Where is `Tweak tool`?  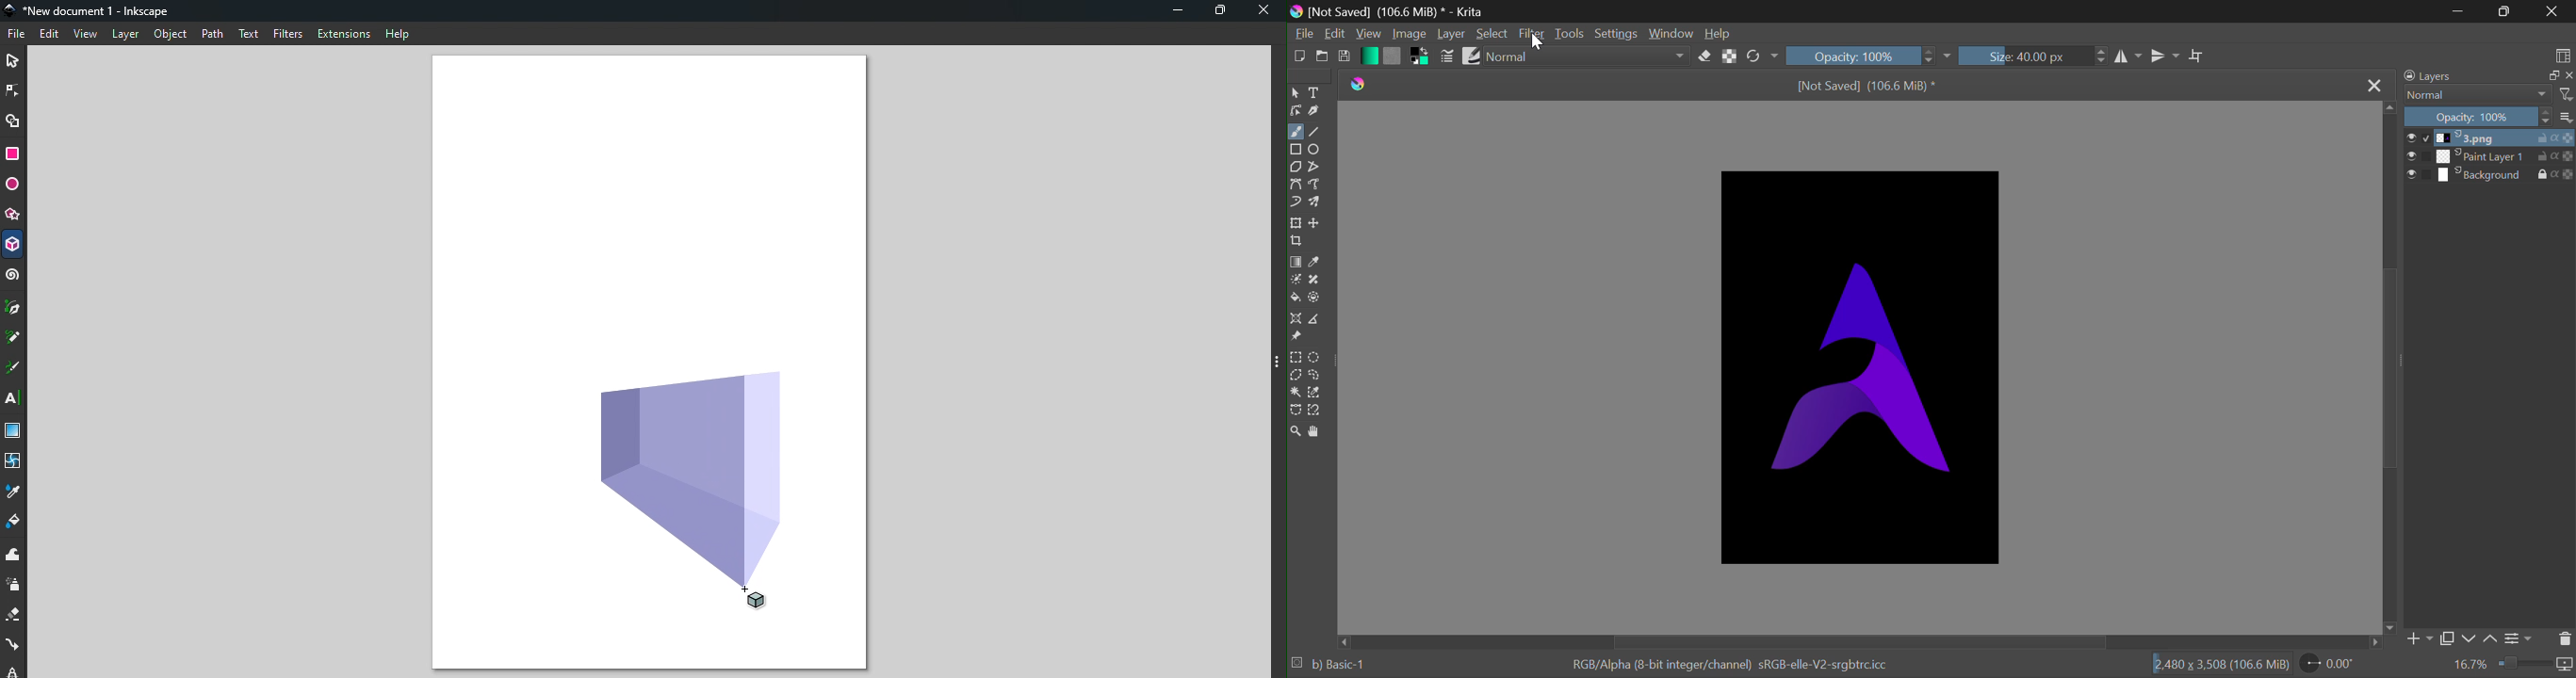 Tweak tool is located at coordinates (16, 557).